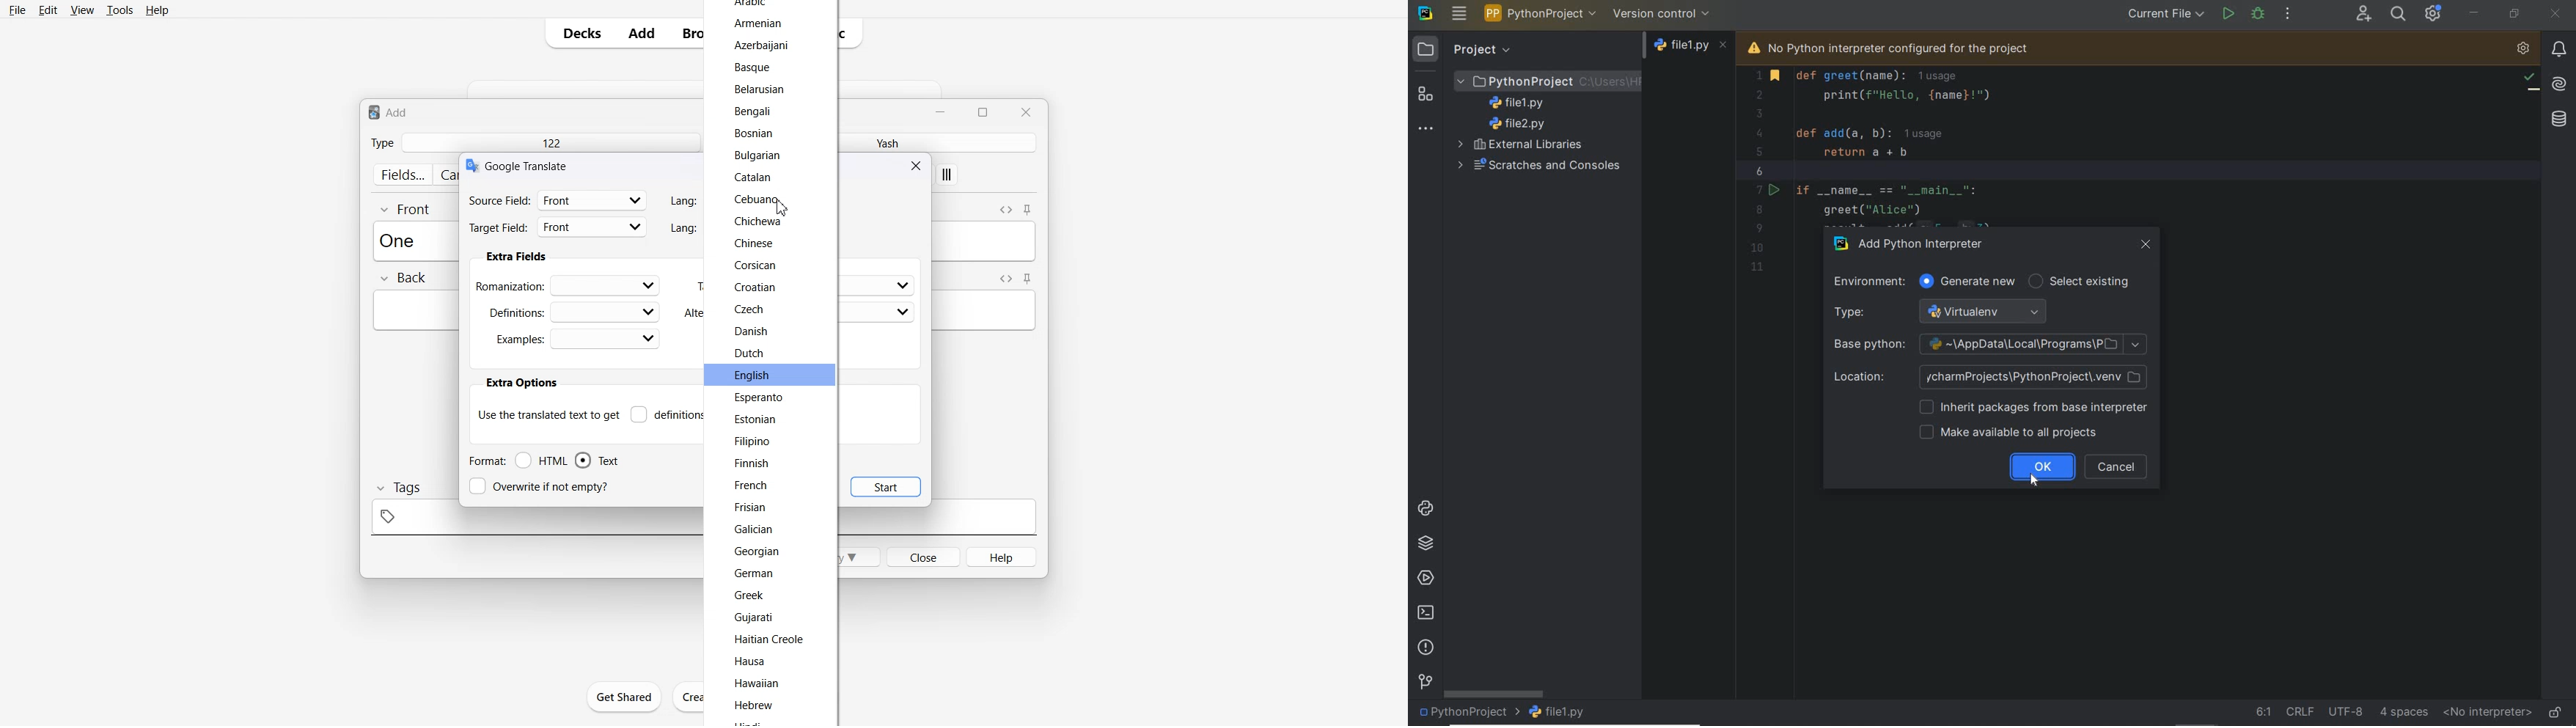  Describe the element at coordinates (542, 461) in the screenshot. I see `HTML` at that location.